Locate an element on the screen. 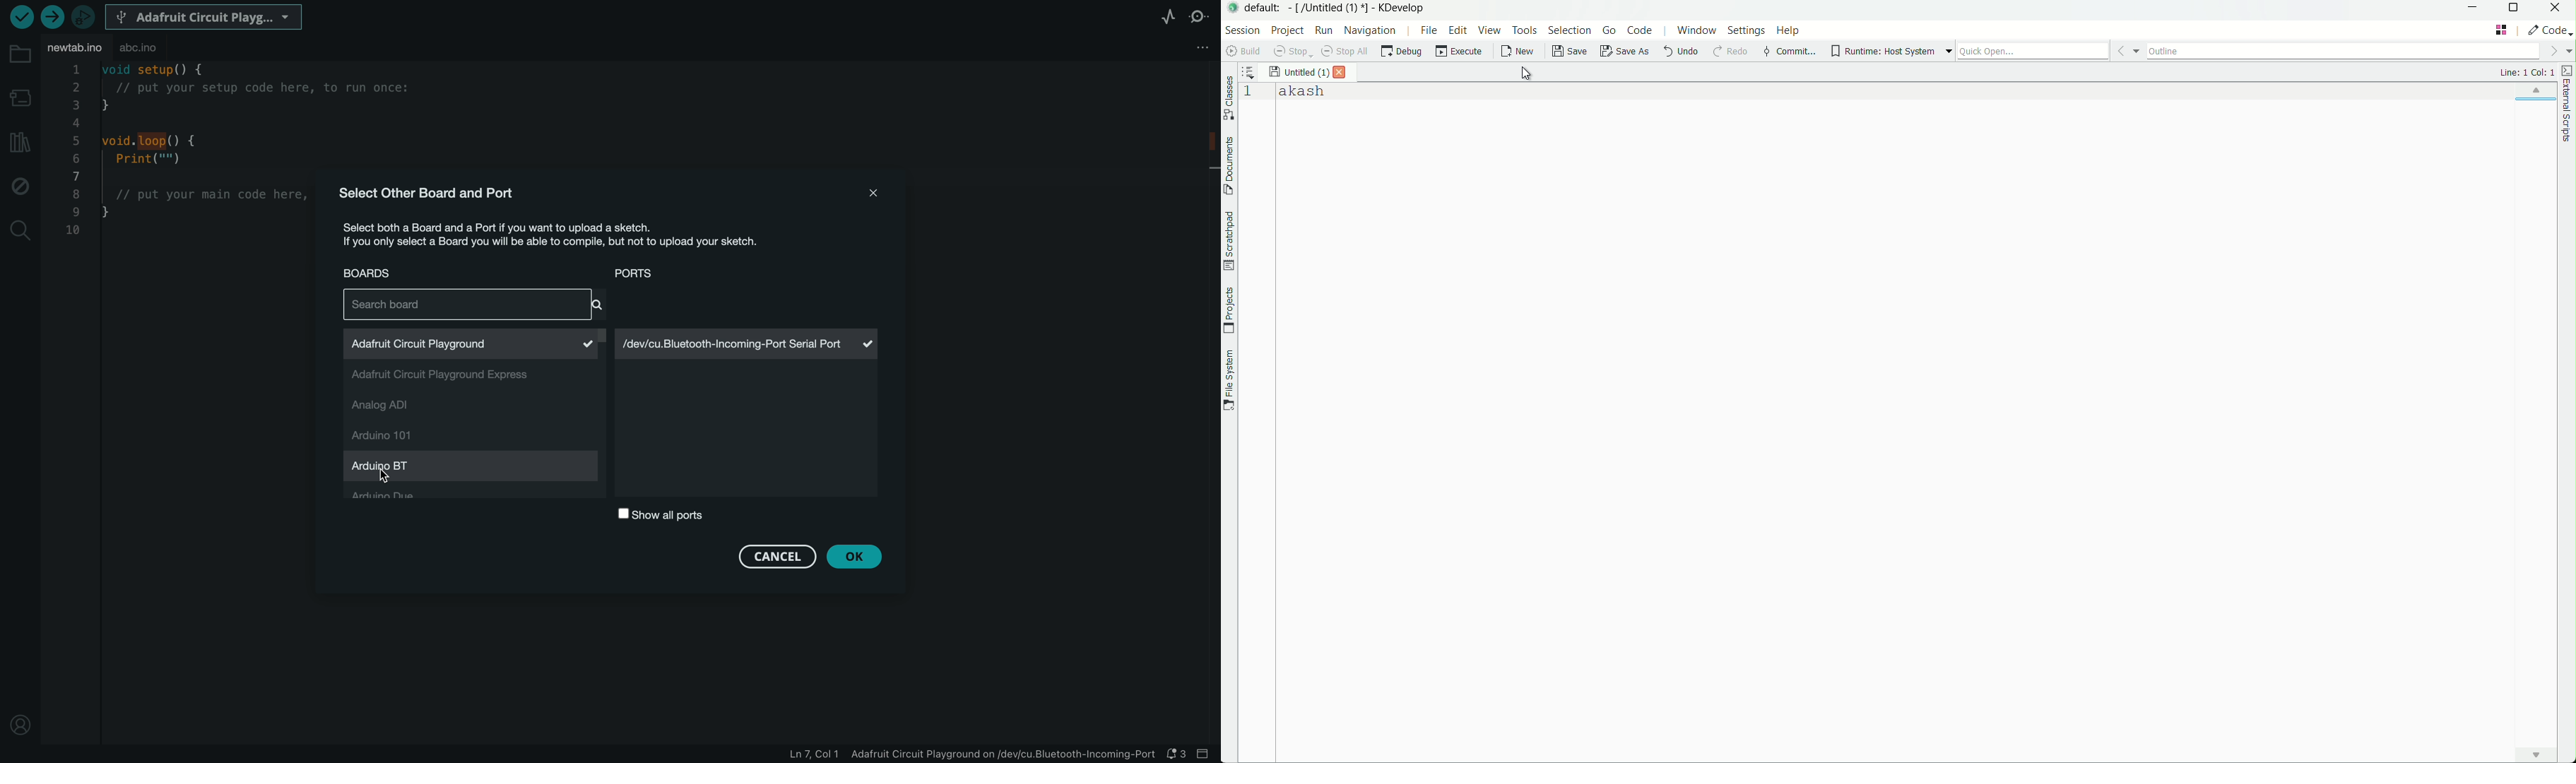 This screenshot has height=784, width=2576. debugger is located at coordinates (82, 16).